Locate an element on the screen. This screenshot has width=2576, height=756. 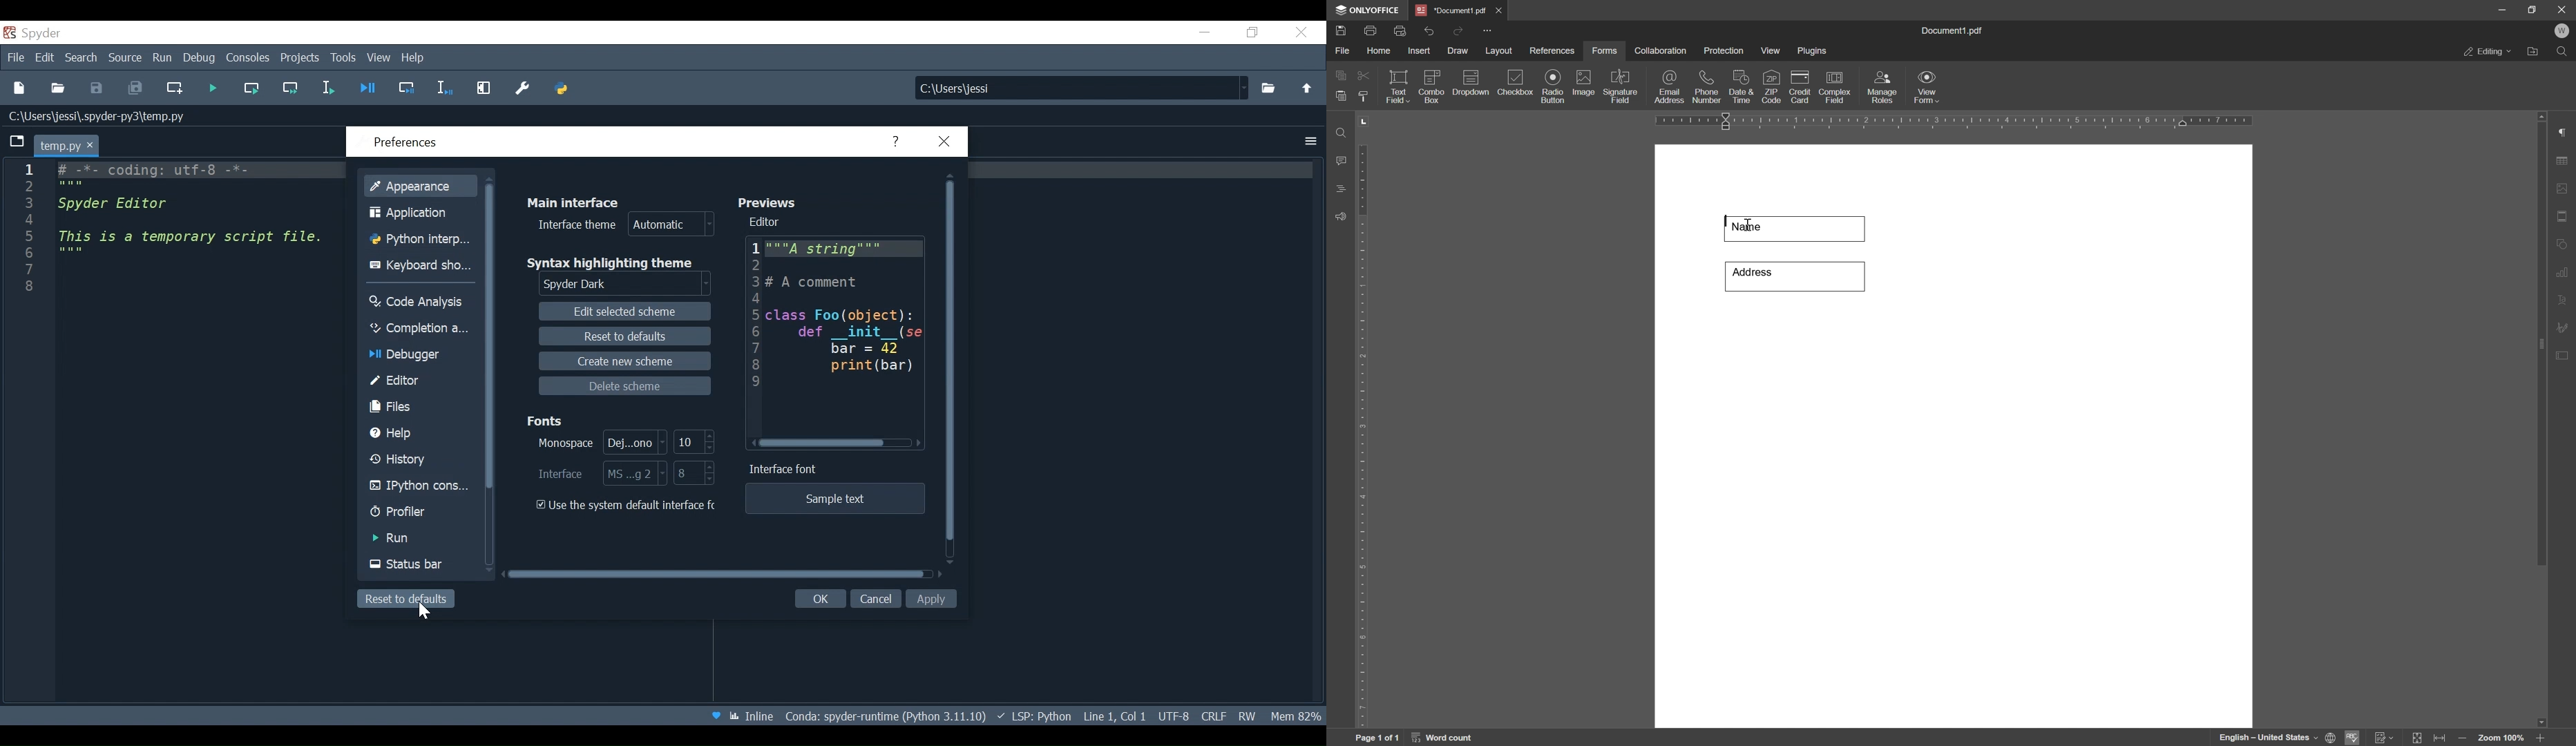
fit to slide is located at coordinates (2416, 738).